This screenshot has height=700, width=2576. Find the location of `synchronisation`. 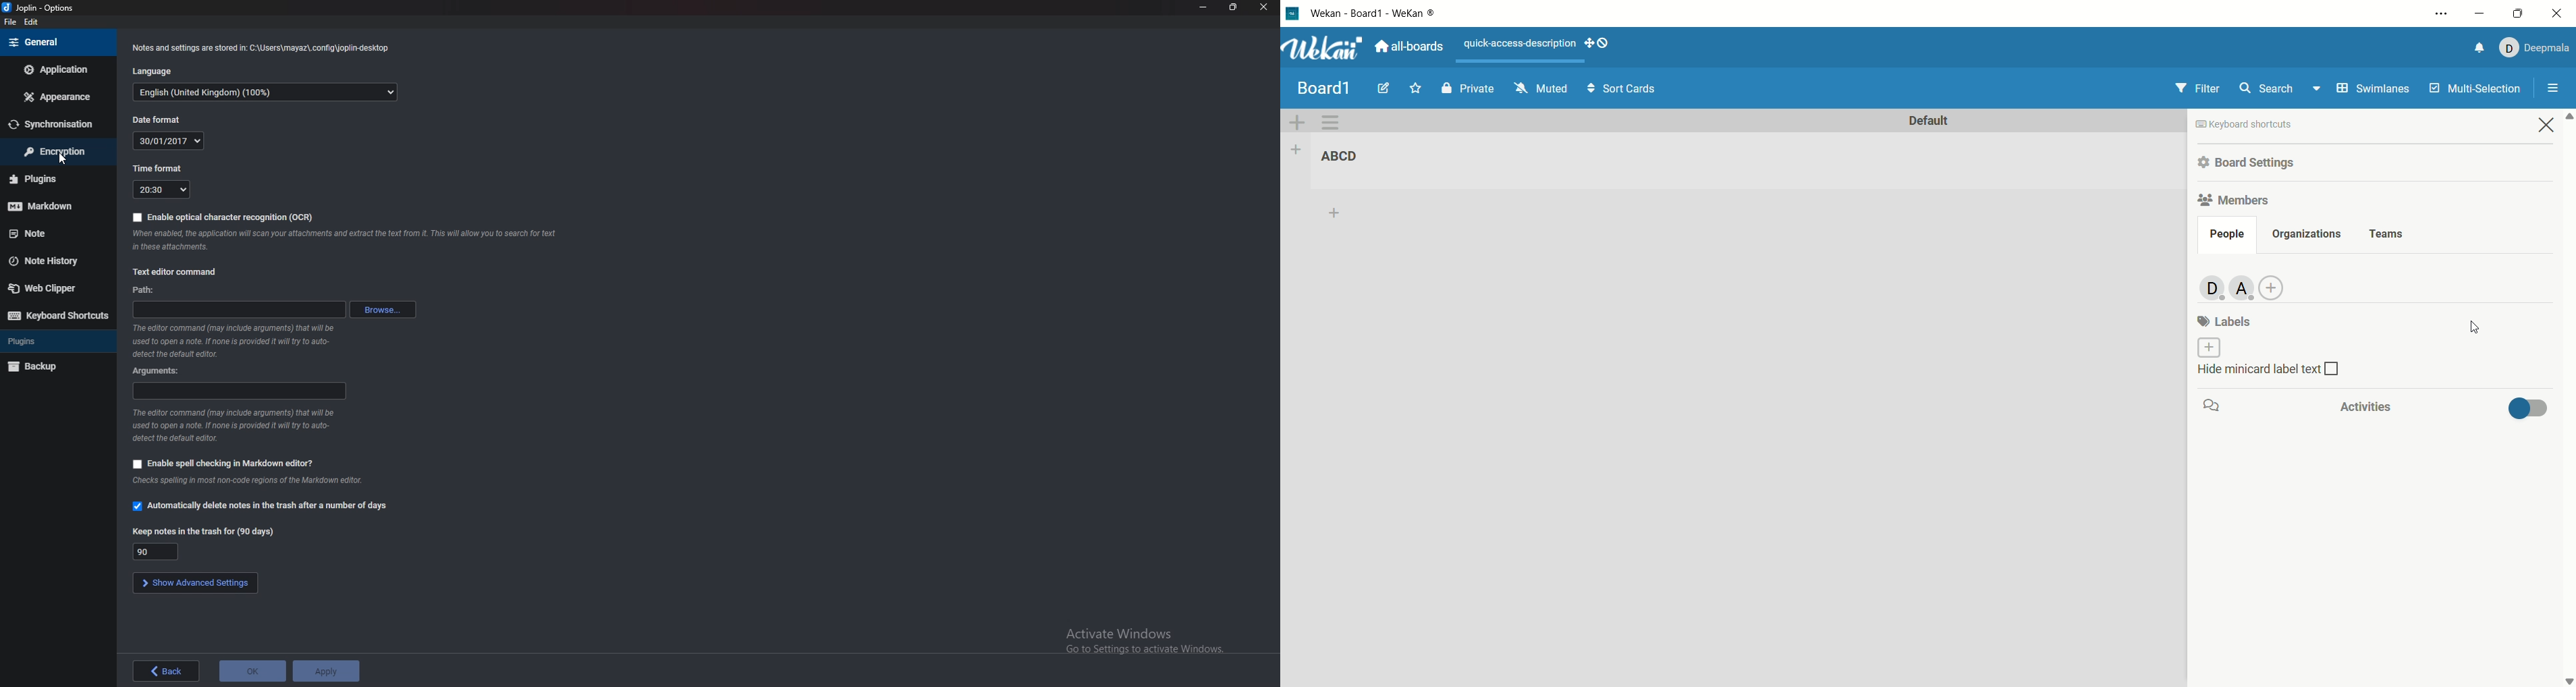

synchronisation is located at coordinates (55, 124).